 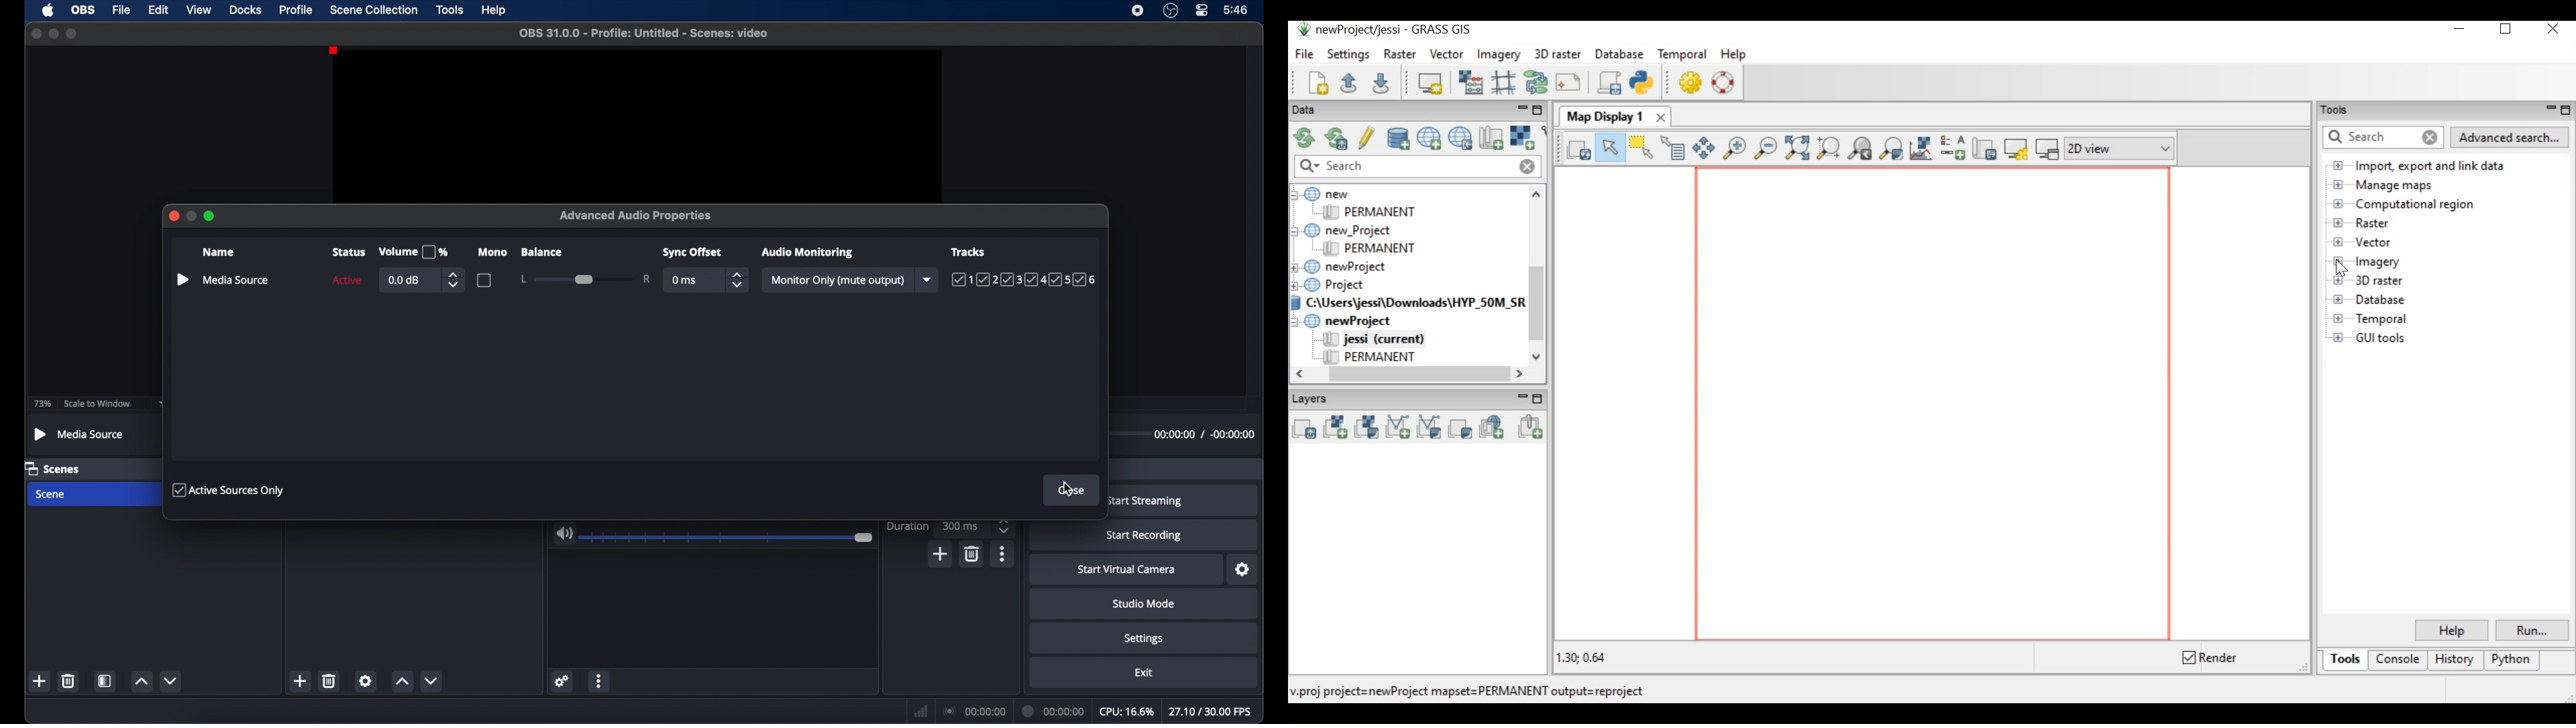 I want to click on maximize, so click(x=72, y=34).